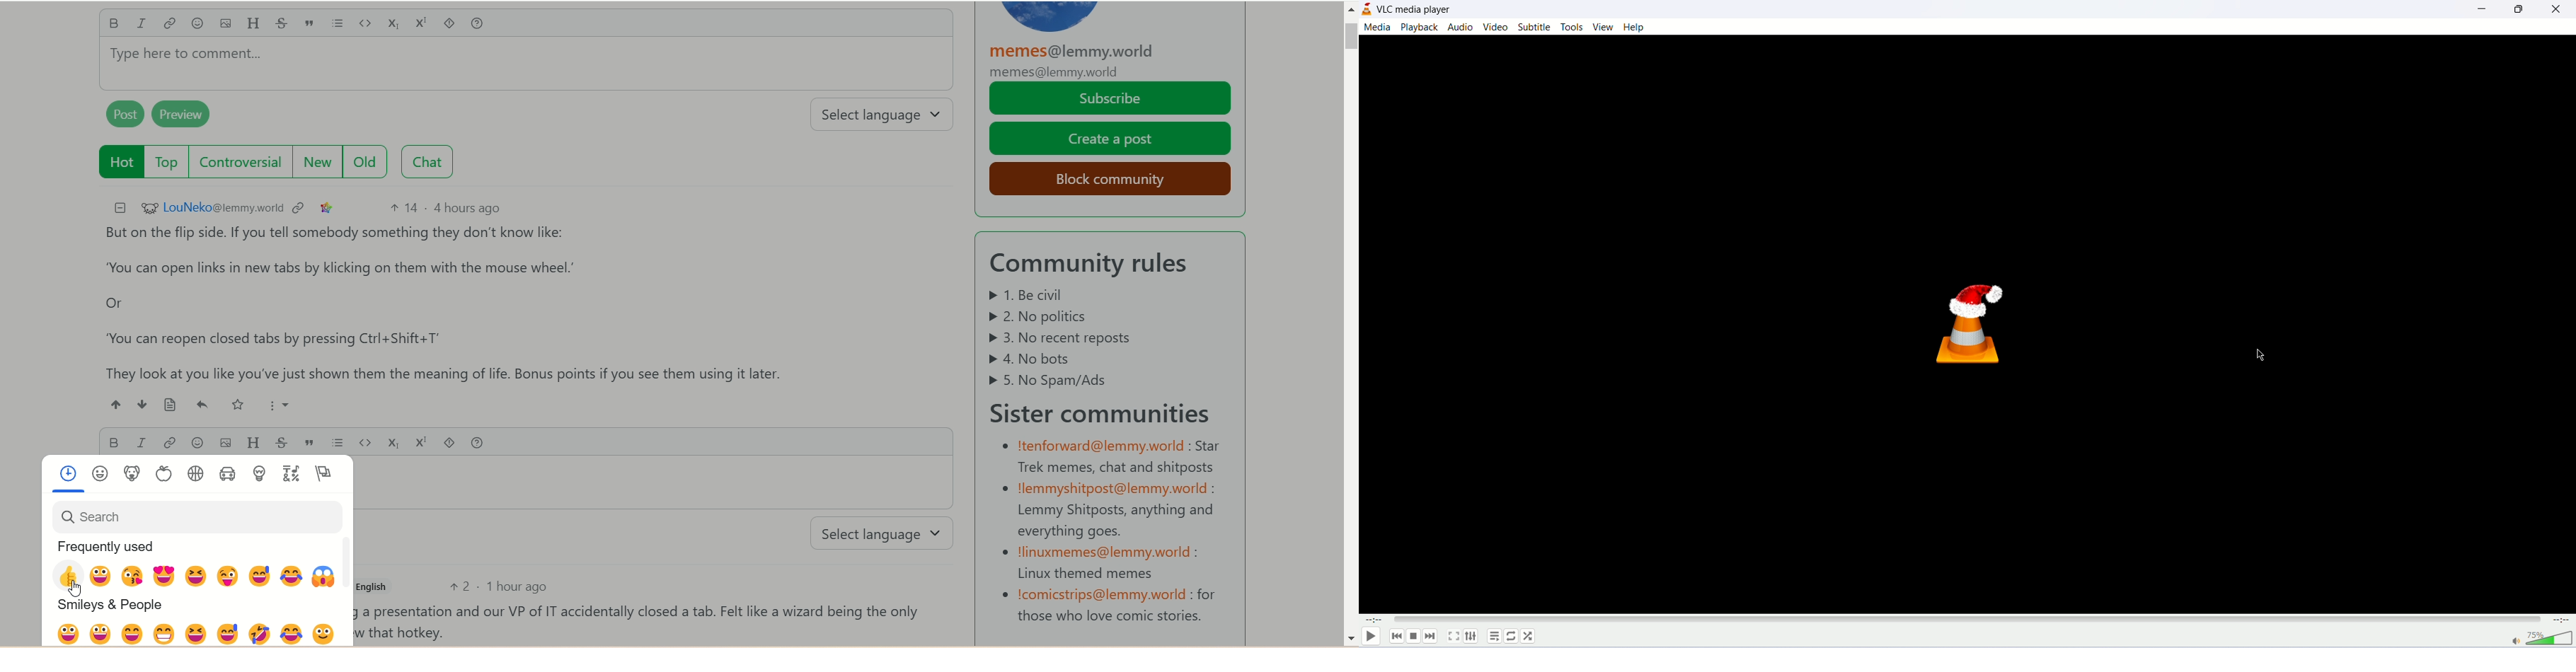 The height and width of the screenshot is (672, 2576). I want to click on comment, so click(641, 620).